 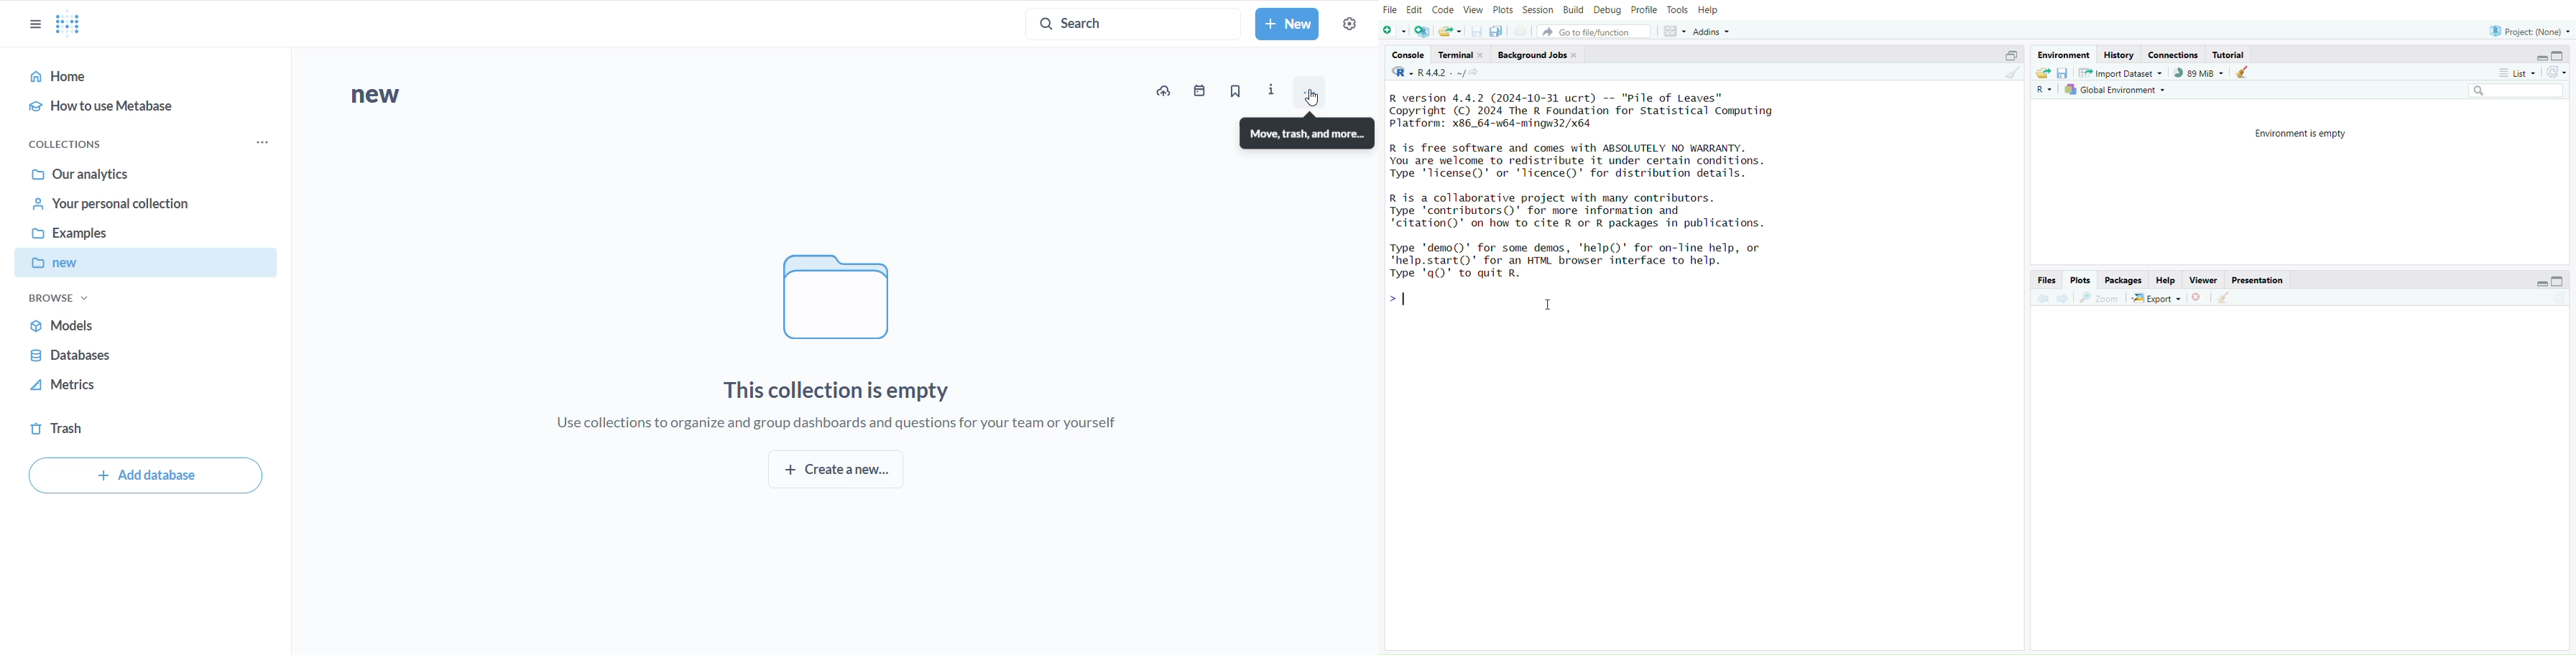 What do you see at coordinates (852, 402) in the screenshot?
I see `This collection is empty
Use collections to organize and group dashboards and questions for your team or yourself` at bounding box center [852, 402].